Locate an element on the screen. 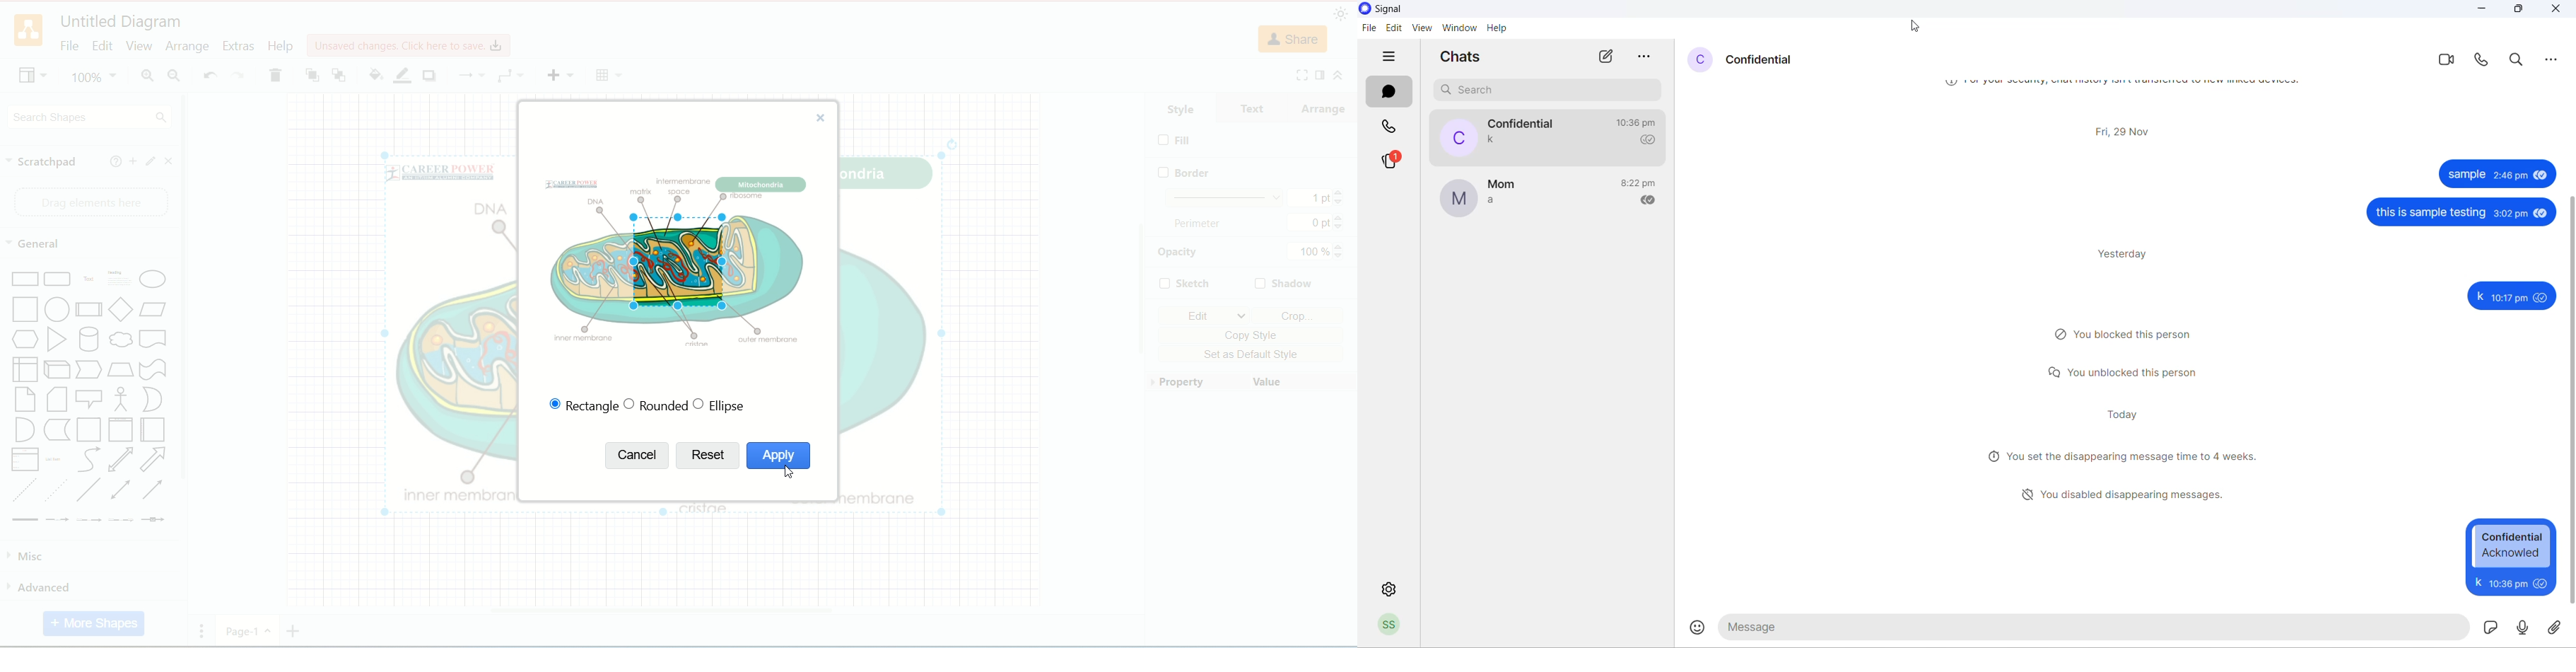 This screenshot has width=2576, height=672. minimize is located at coordinates (2479, 9).